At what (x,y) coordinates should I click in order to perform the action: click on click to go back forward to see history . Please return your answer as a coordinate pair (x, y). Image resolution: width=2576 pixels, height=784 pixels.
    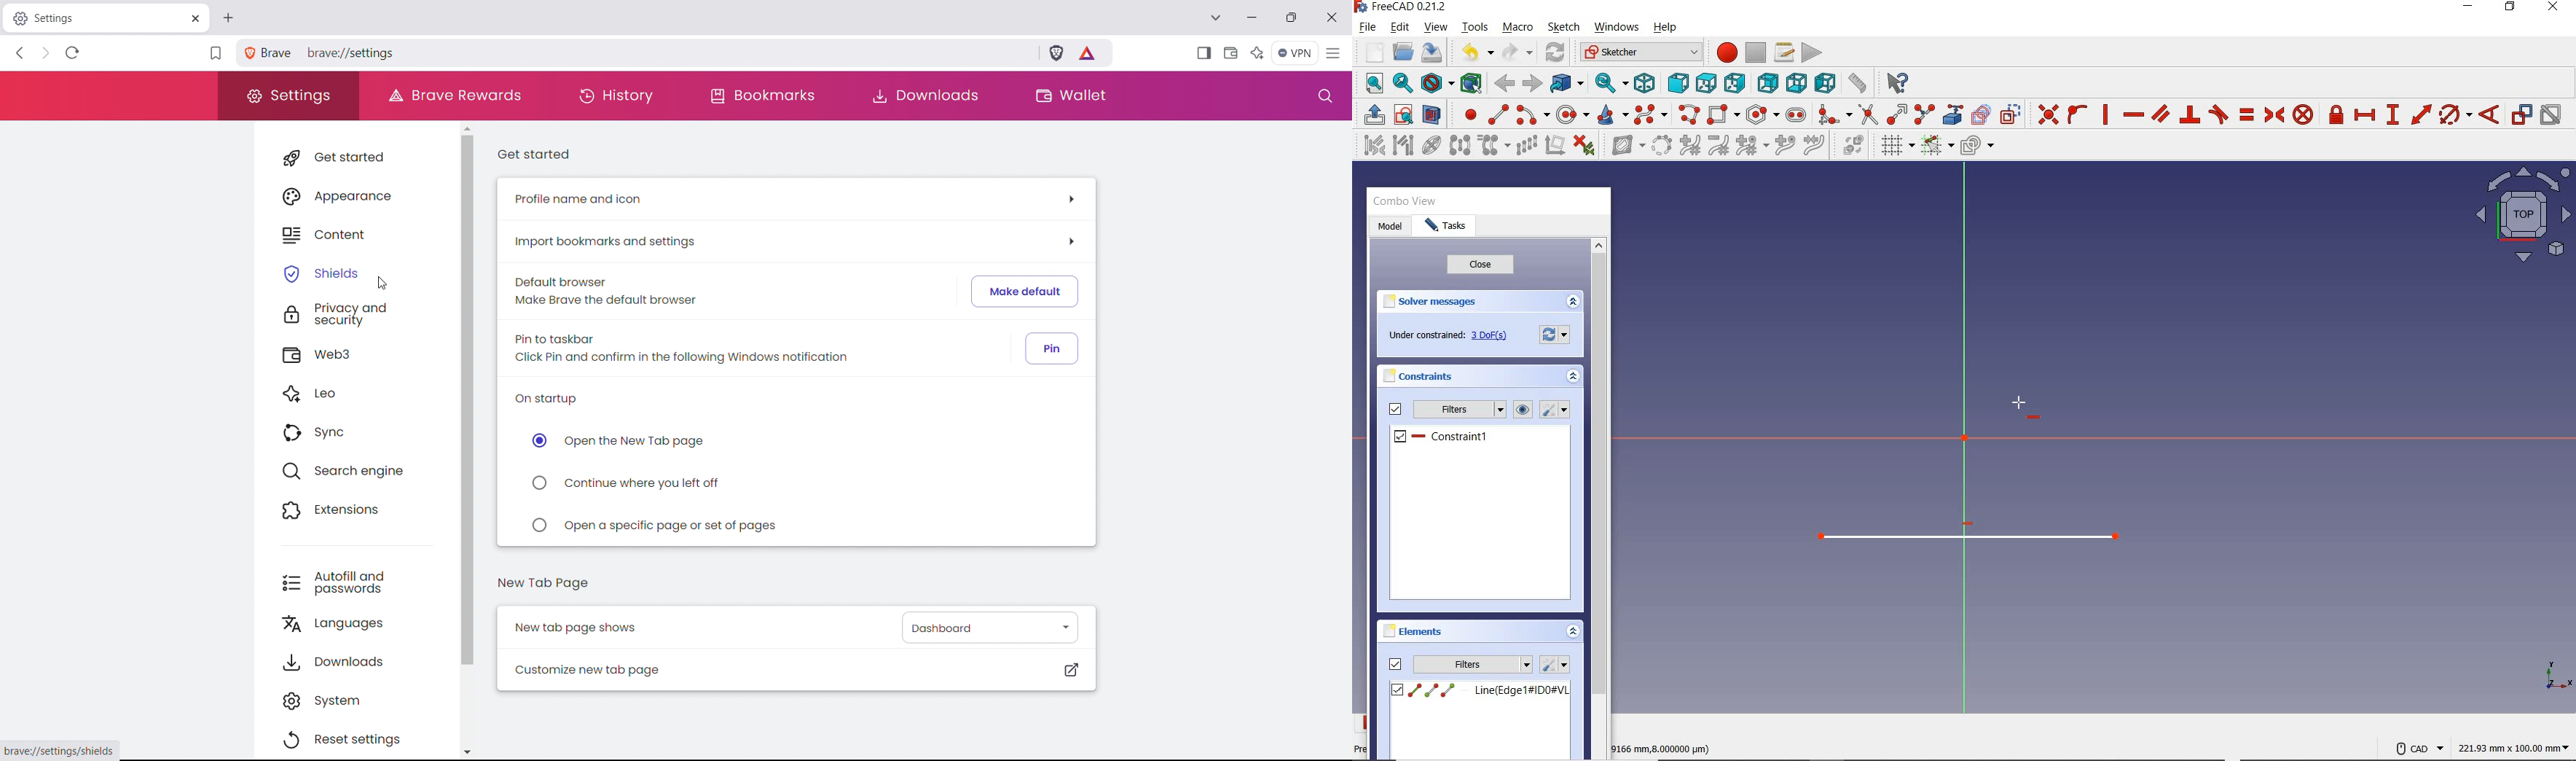
    Looking at the image, I should click on (44, 52).